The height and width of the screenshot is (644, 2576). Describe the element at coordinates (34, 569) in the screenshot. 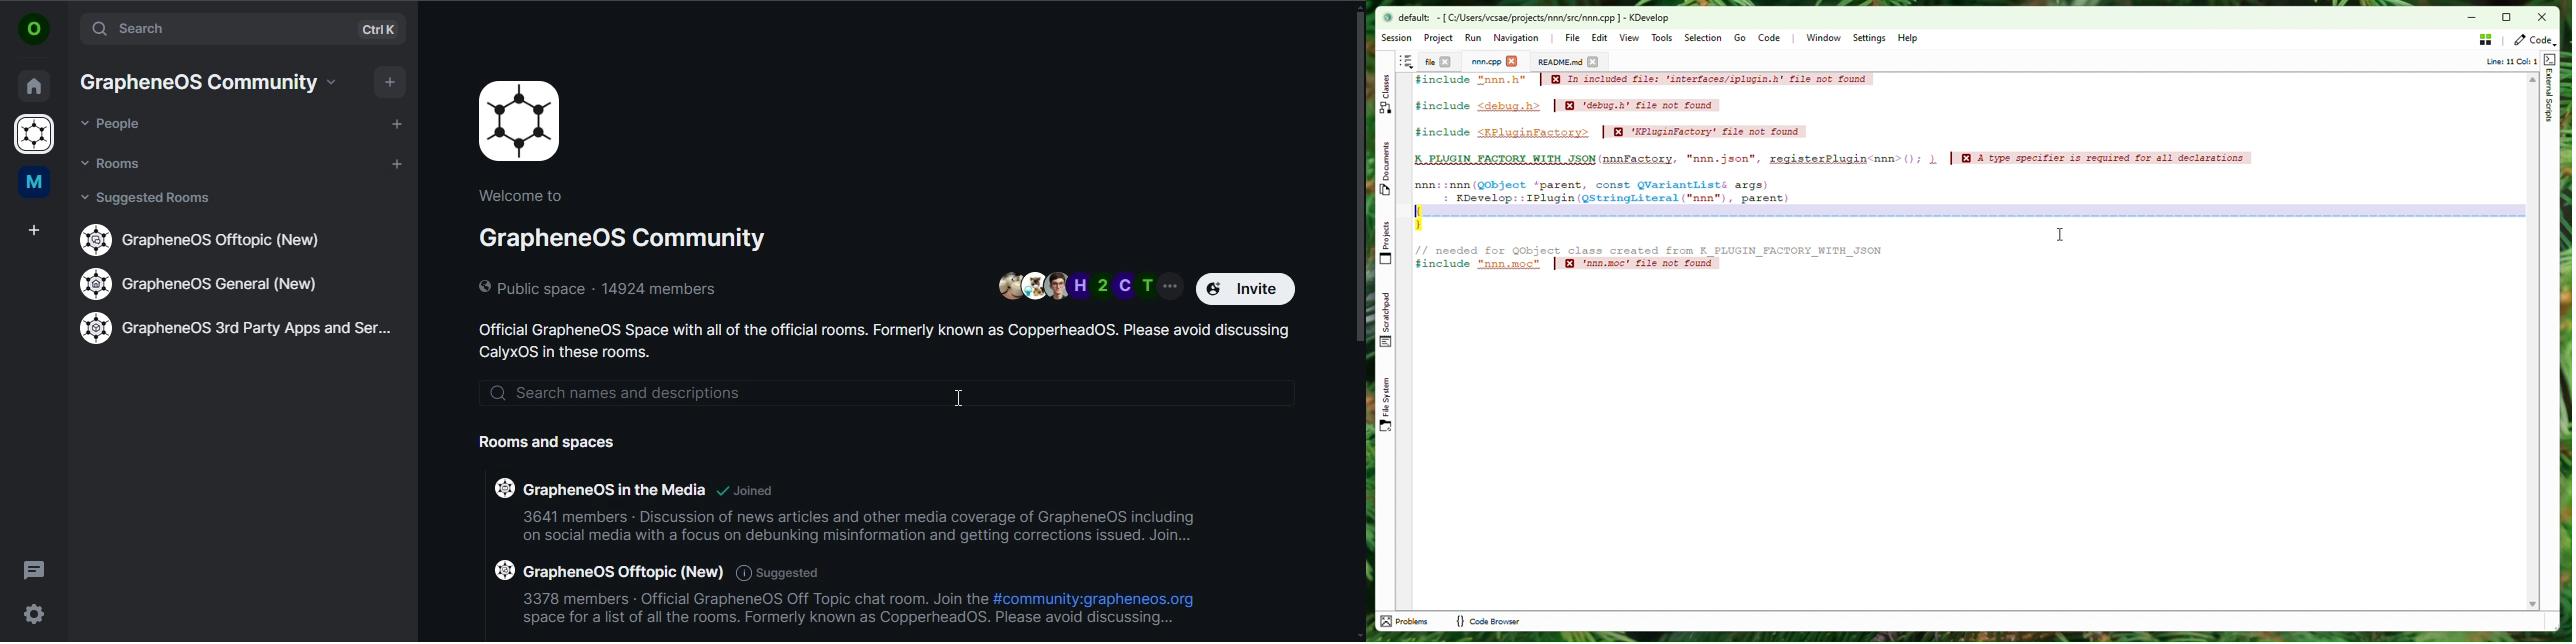

I see `threads` at that location.